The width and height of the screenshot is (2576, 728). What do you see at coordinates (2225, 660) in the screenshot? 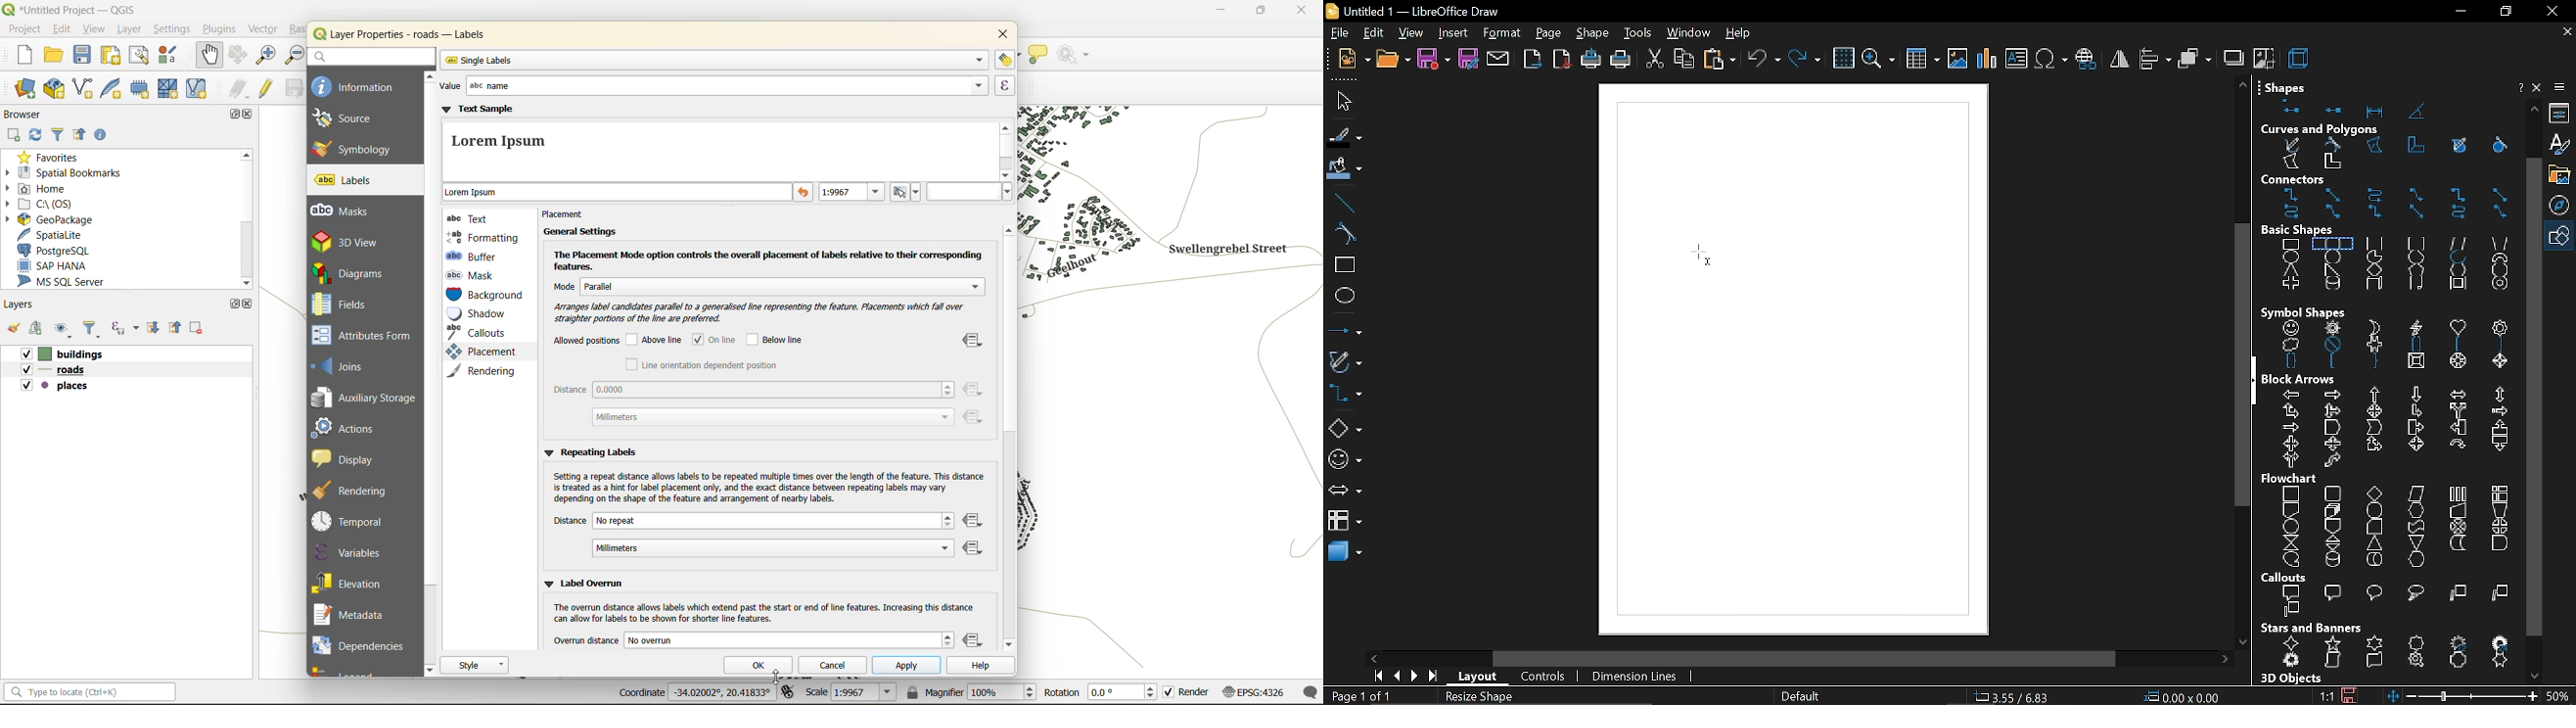
I see `move right` at bounding box center [2225, 660].